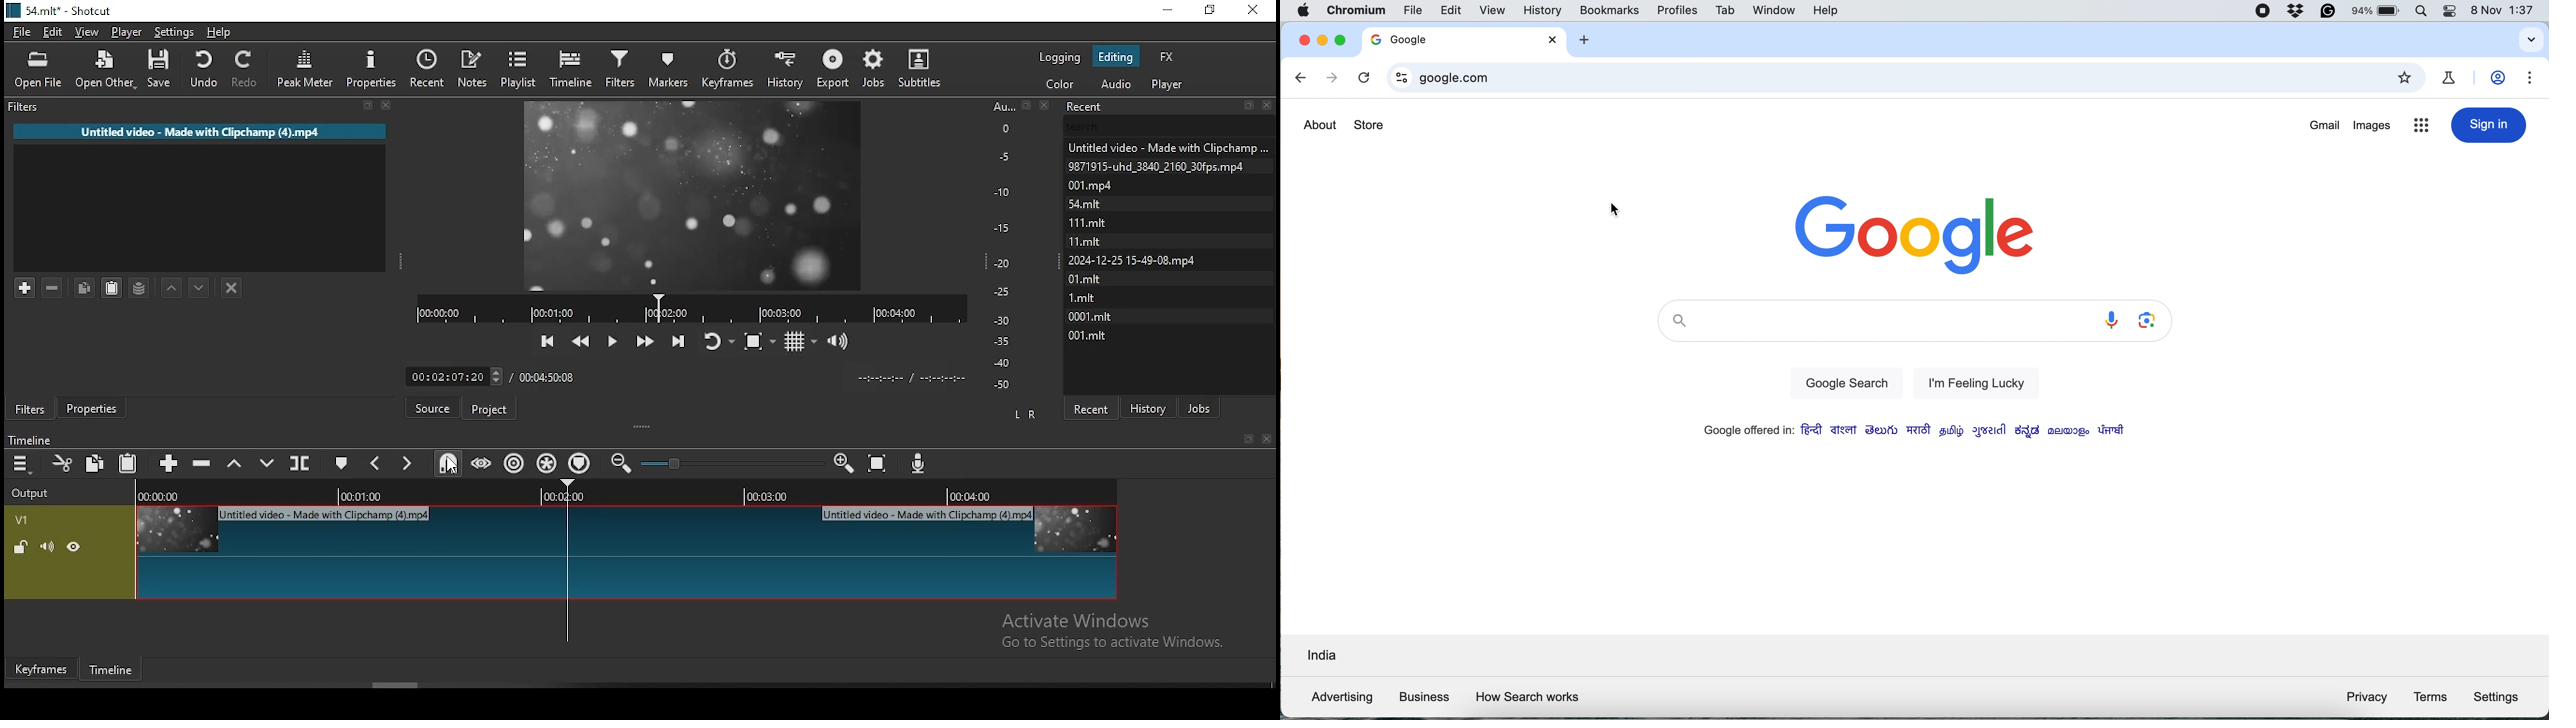 The height and width of the screenshot is (728, 2576). Describe the element at coordinates (30, 410) in the screenshot. I see `filters` at that location.